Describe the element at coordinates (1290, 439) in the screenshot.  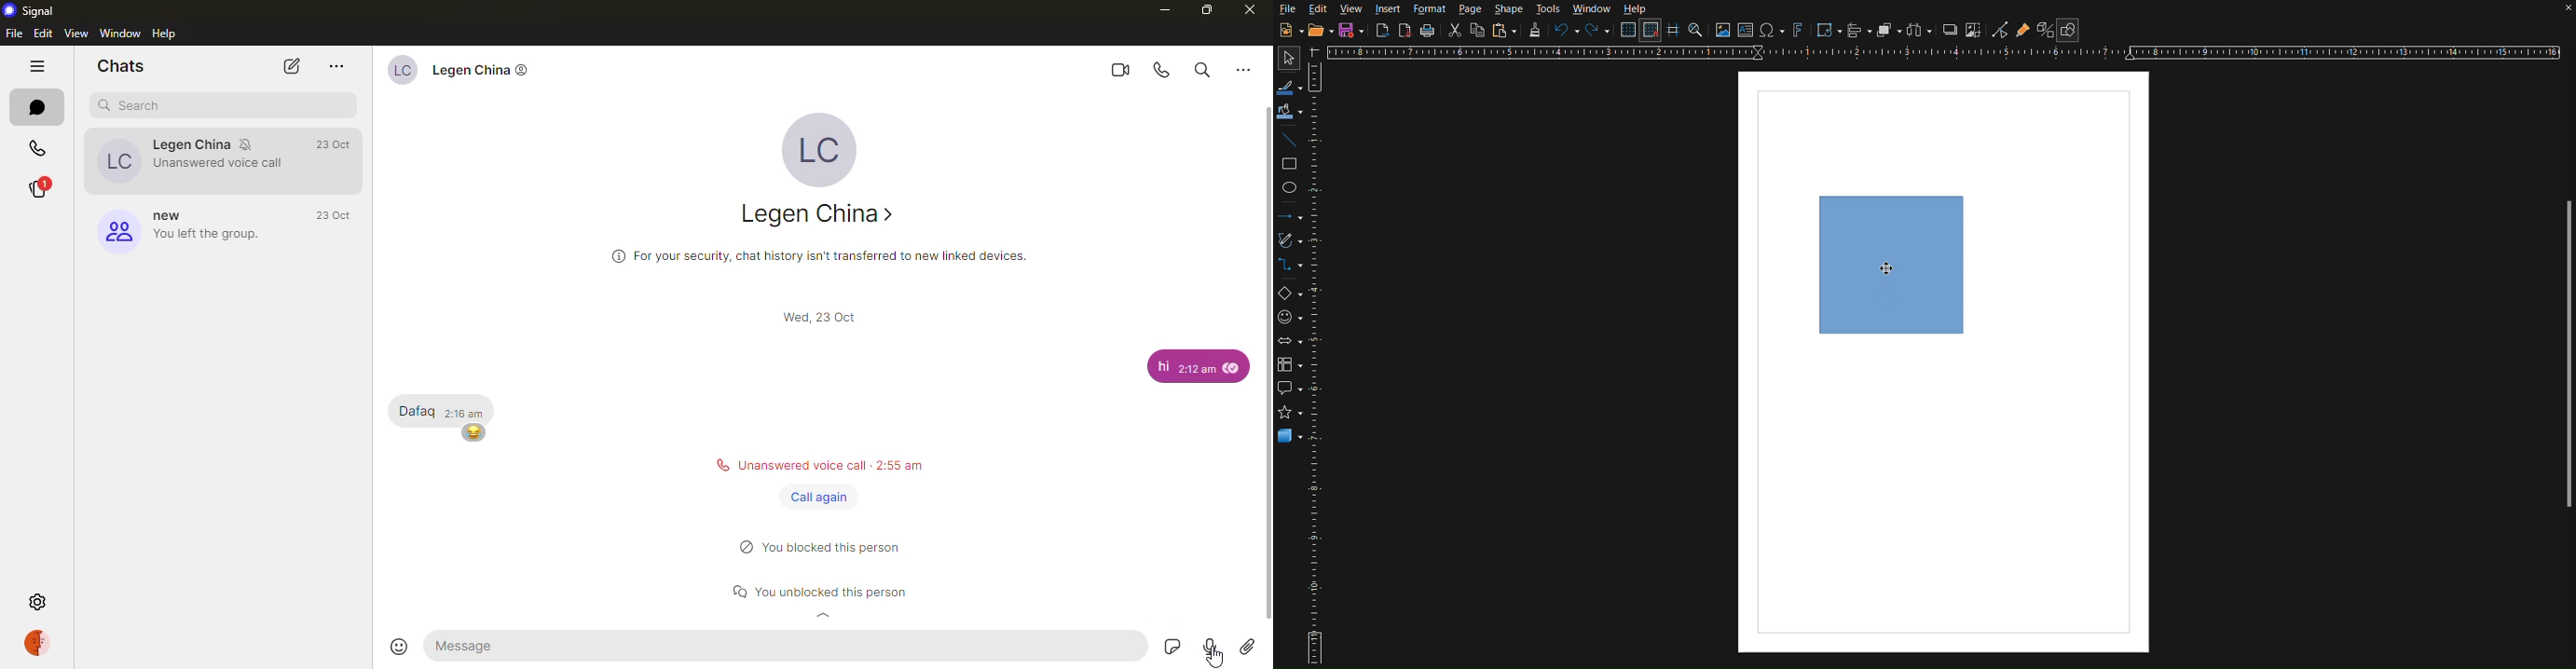
I see `3D Objects` at that location.